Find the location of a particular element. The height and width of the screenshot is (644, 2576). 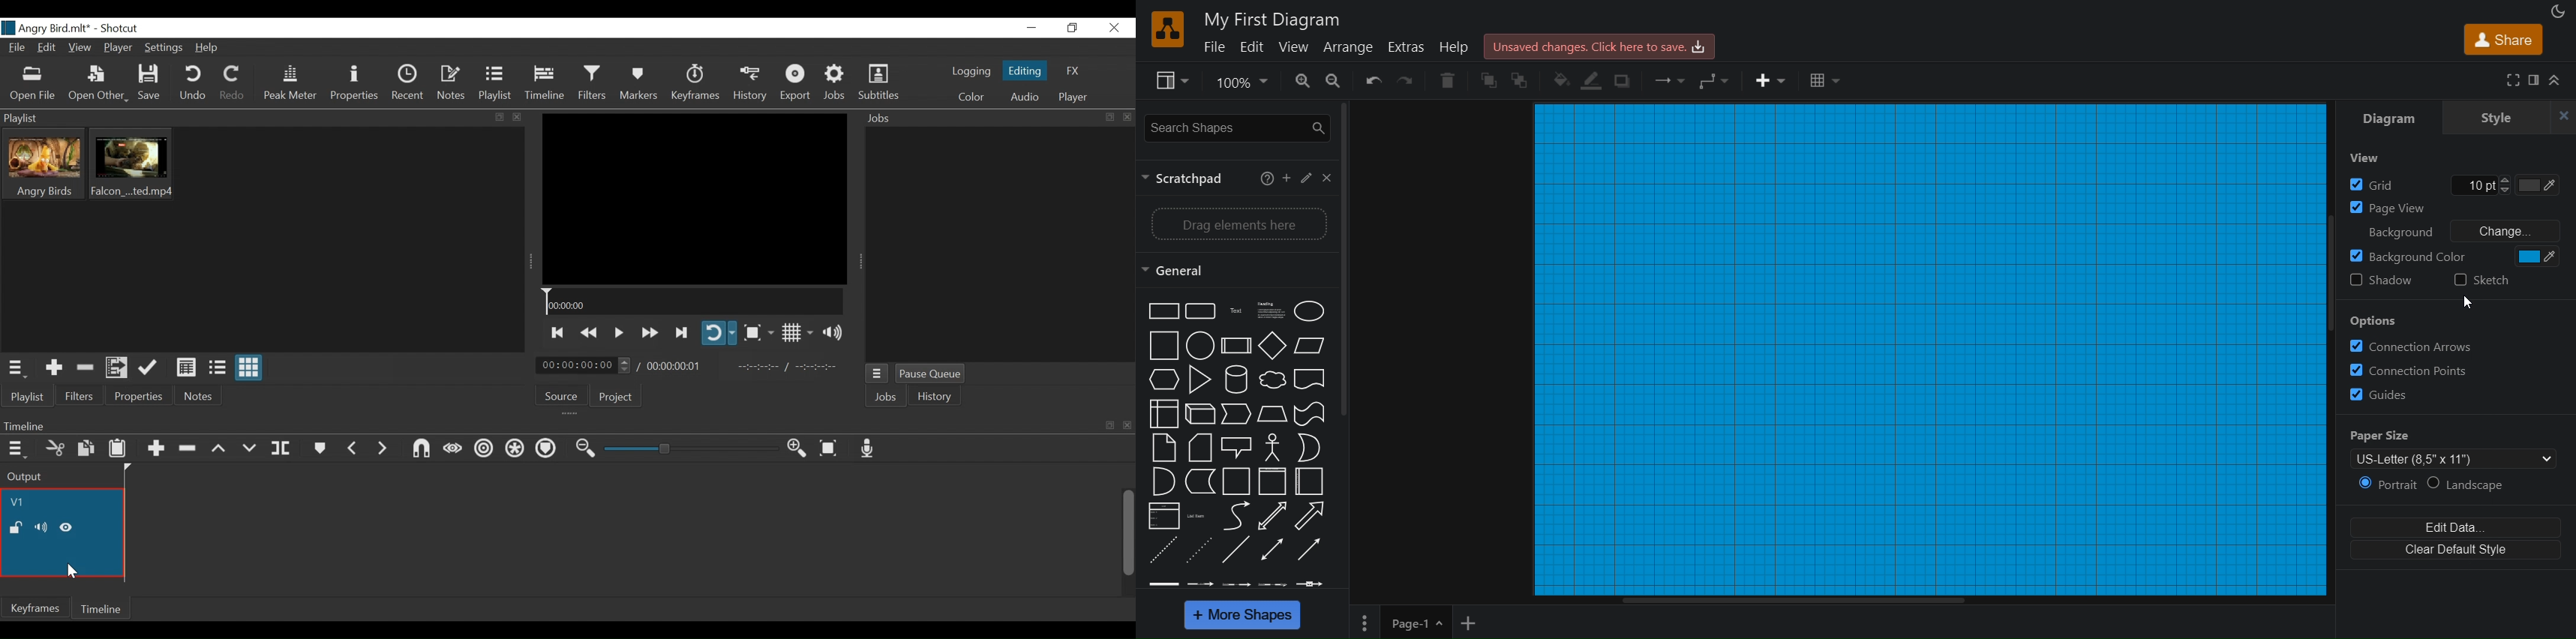

Update is located at coordinates (146, 369).